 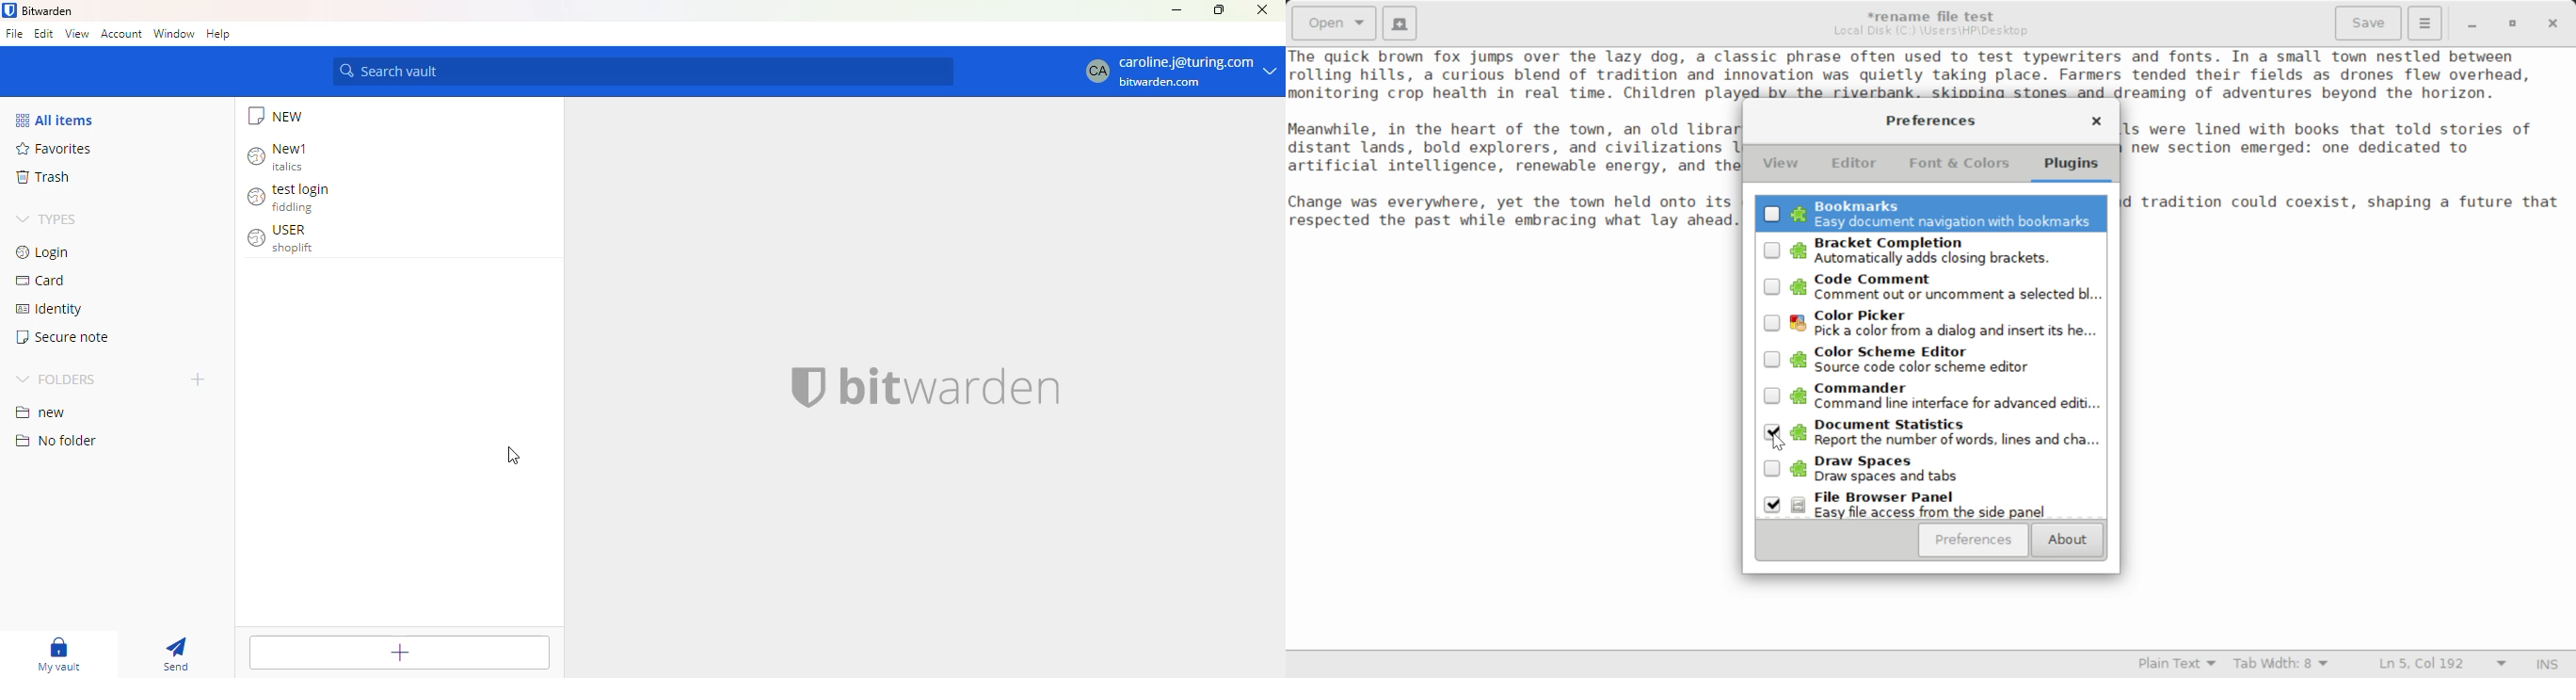 What do you see at coordinates (218, 34) in the screenshot?
I see `help` at bounding box center [218, 34].